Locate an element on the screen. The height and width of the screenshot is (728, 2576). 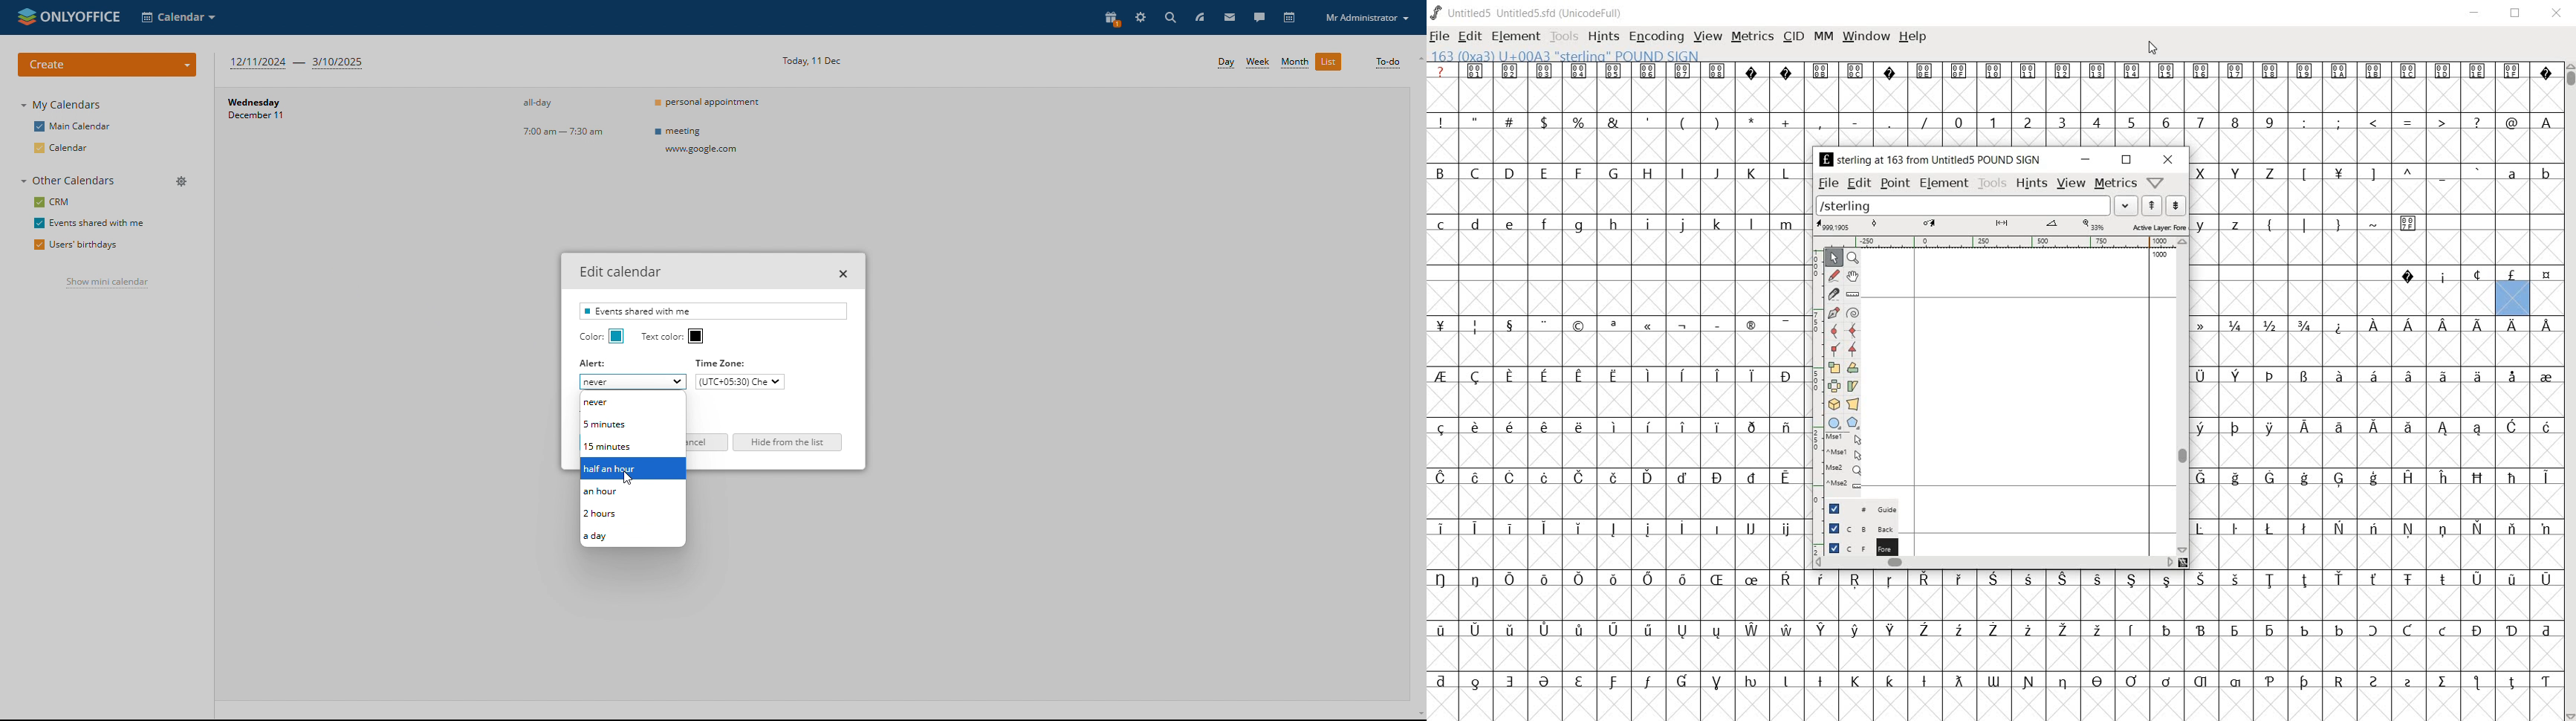
- is located at coordinates (1855, 121).